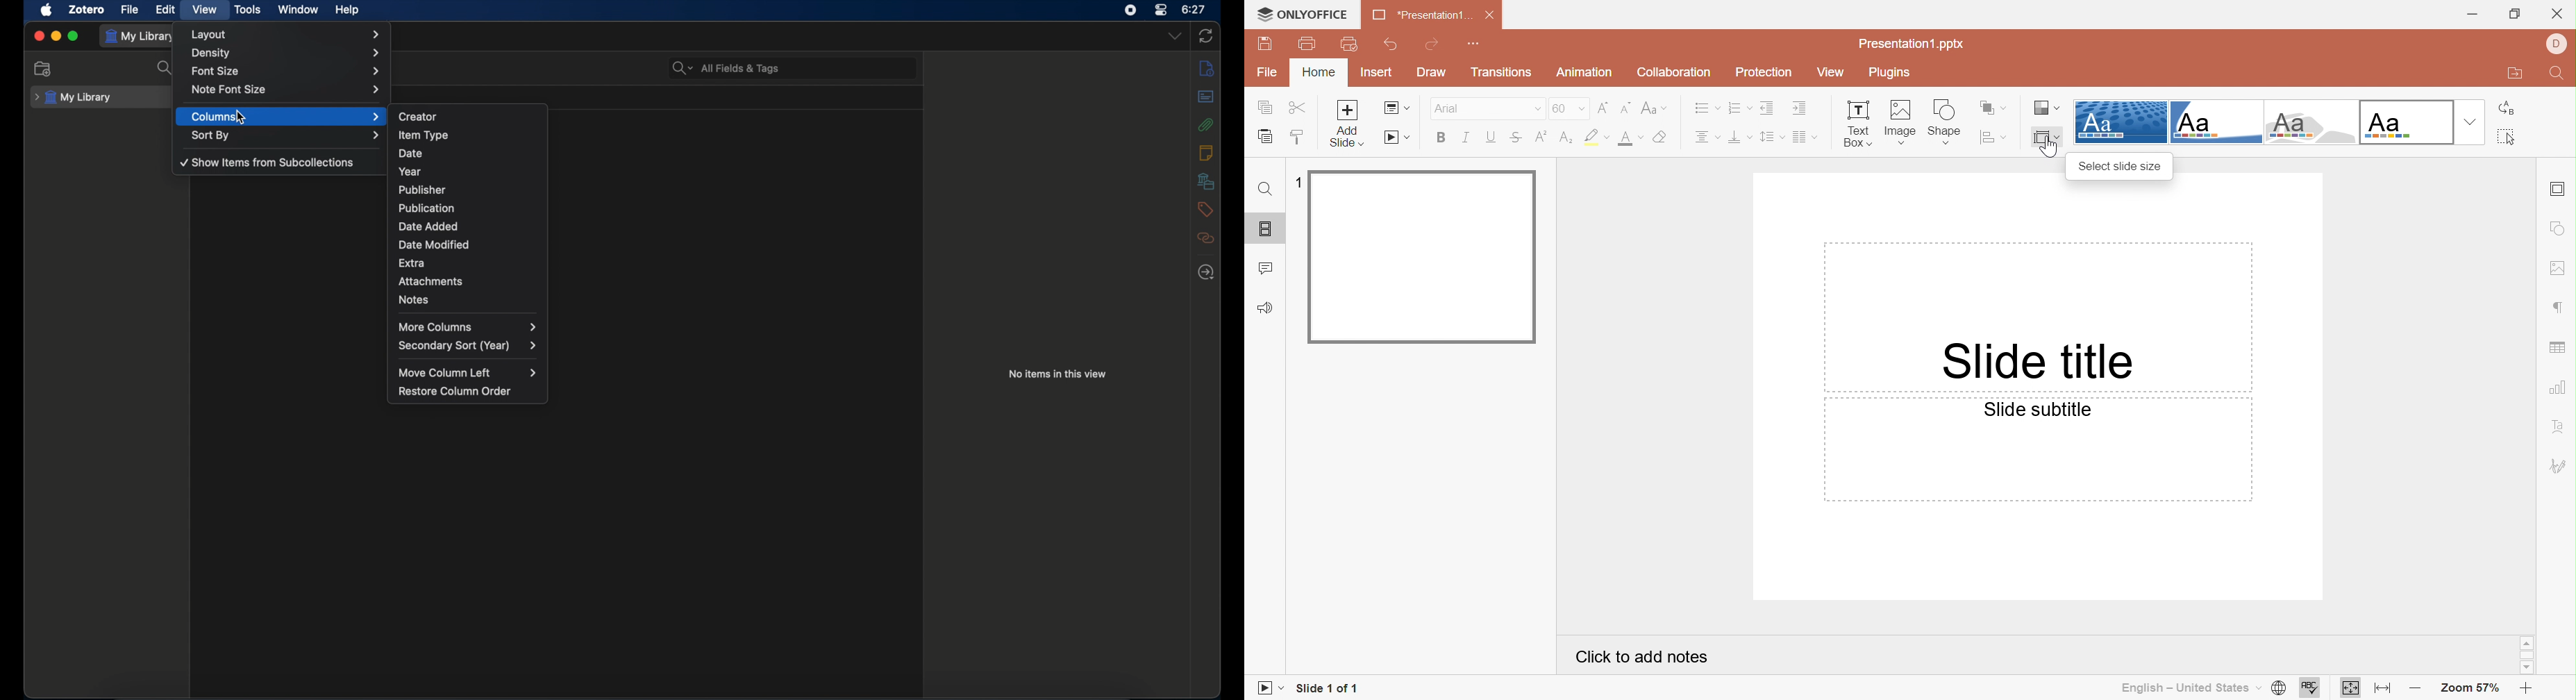 This screenshot has width=2576, height=700. Describe the element at coordinates (2558, 465) in the screenshot. I see `Signature settings` at that location.